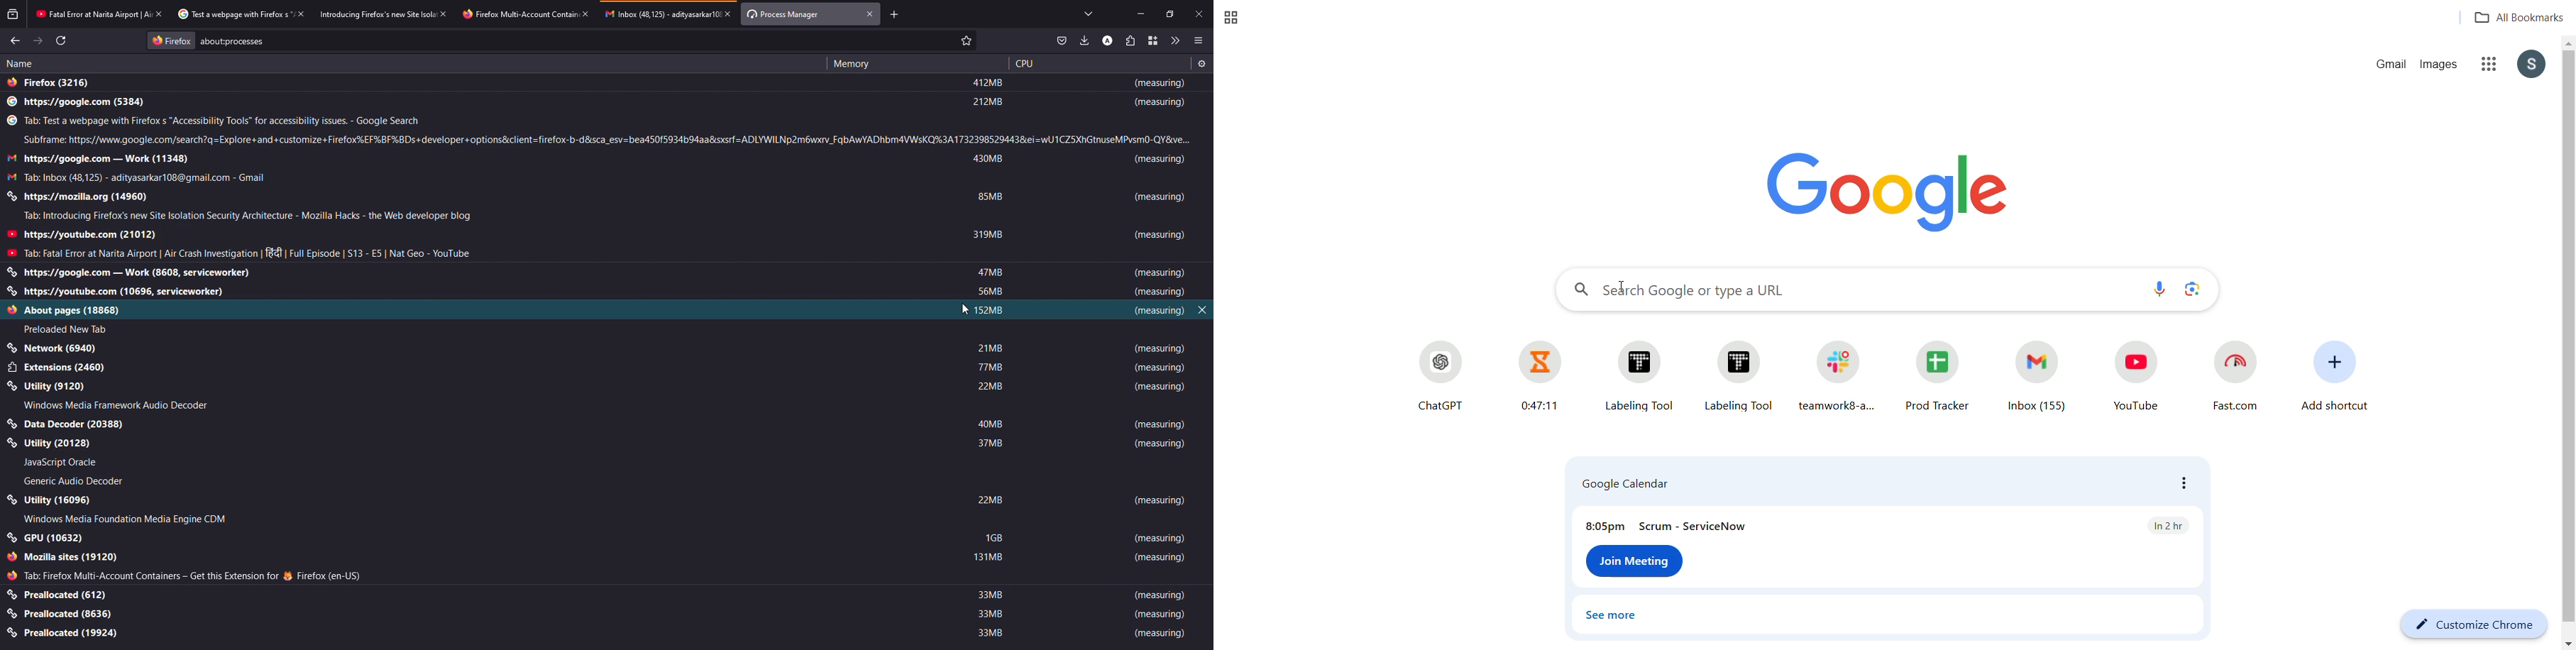 The image size is (2576, 672). What do you see at coordinates (37, 41) in the screenshot?
I see `forward` at bounding box center [37, 41].